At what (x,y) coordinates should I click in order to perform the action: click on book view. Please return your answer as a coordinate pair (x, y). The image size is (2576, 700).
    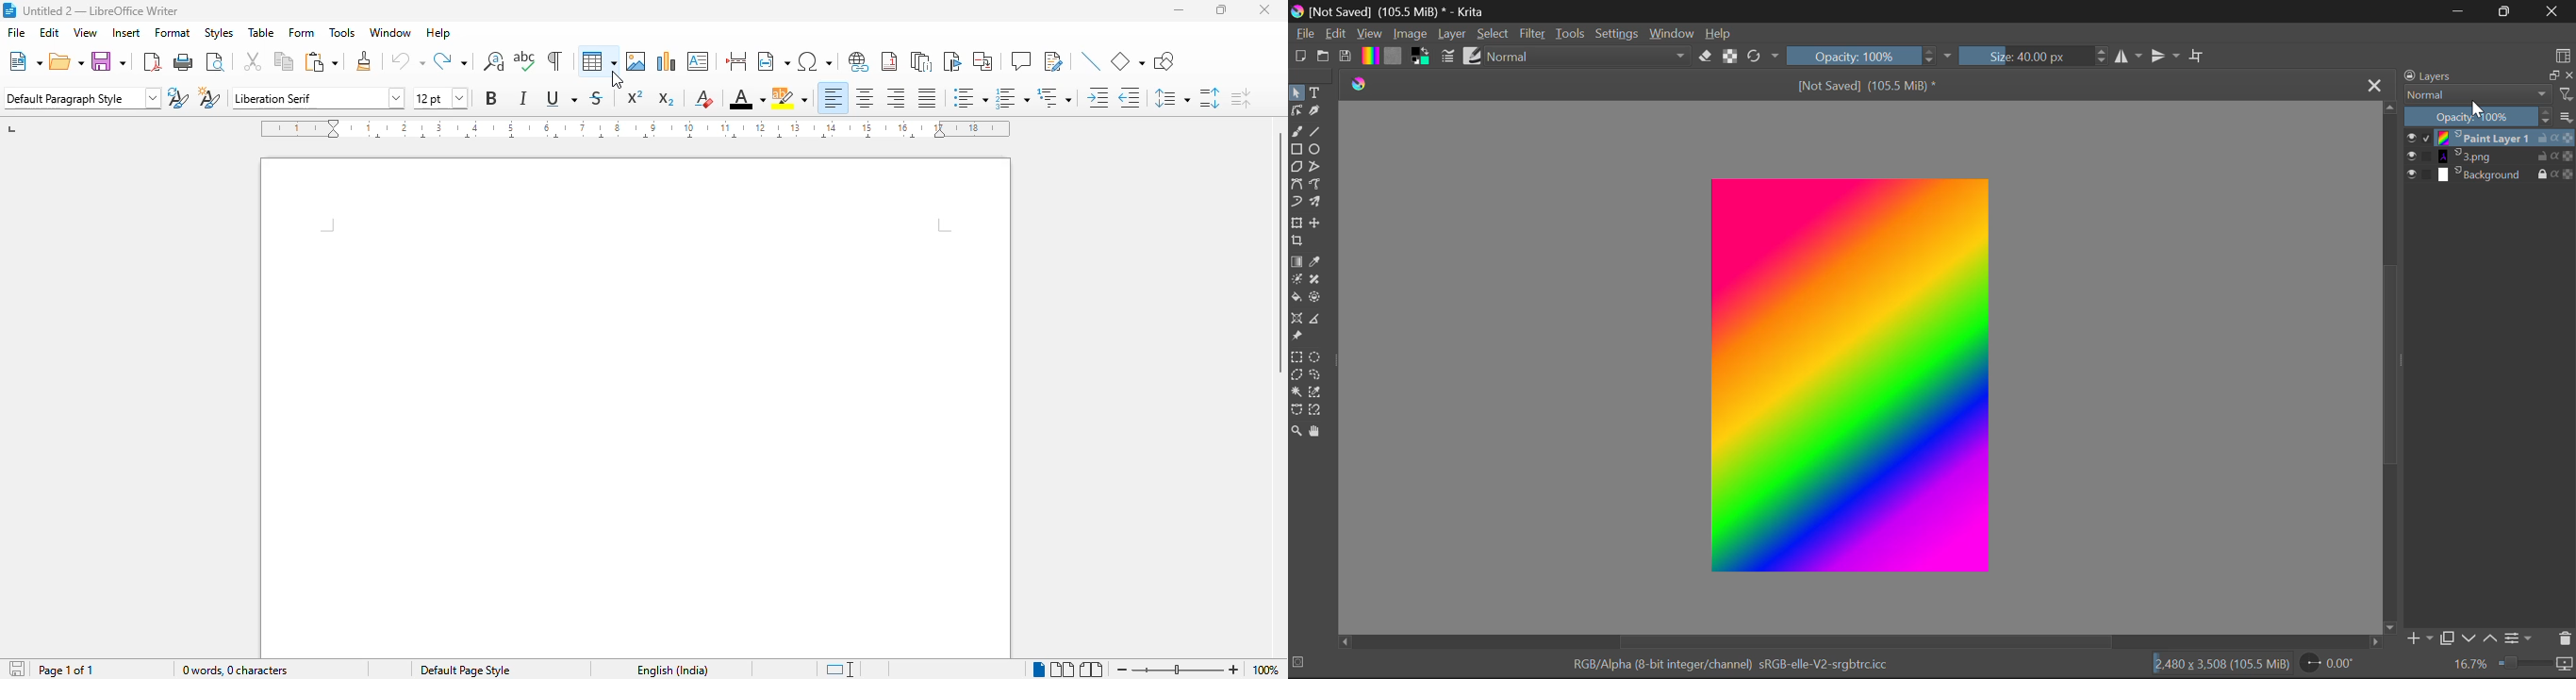
    Looking at the image, I should click on (1092, 671).